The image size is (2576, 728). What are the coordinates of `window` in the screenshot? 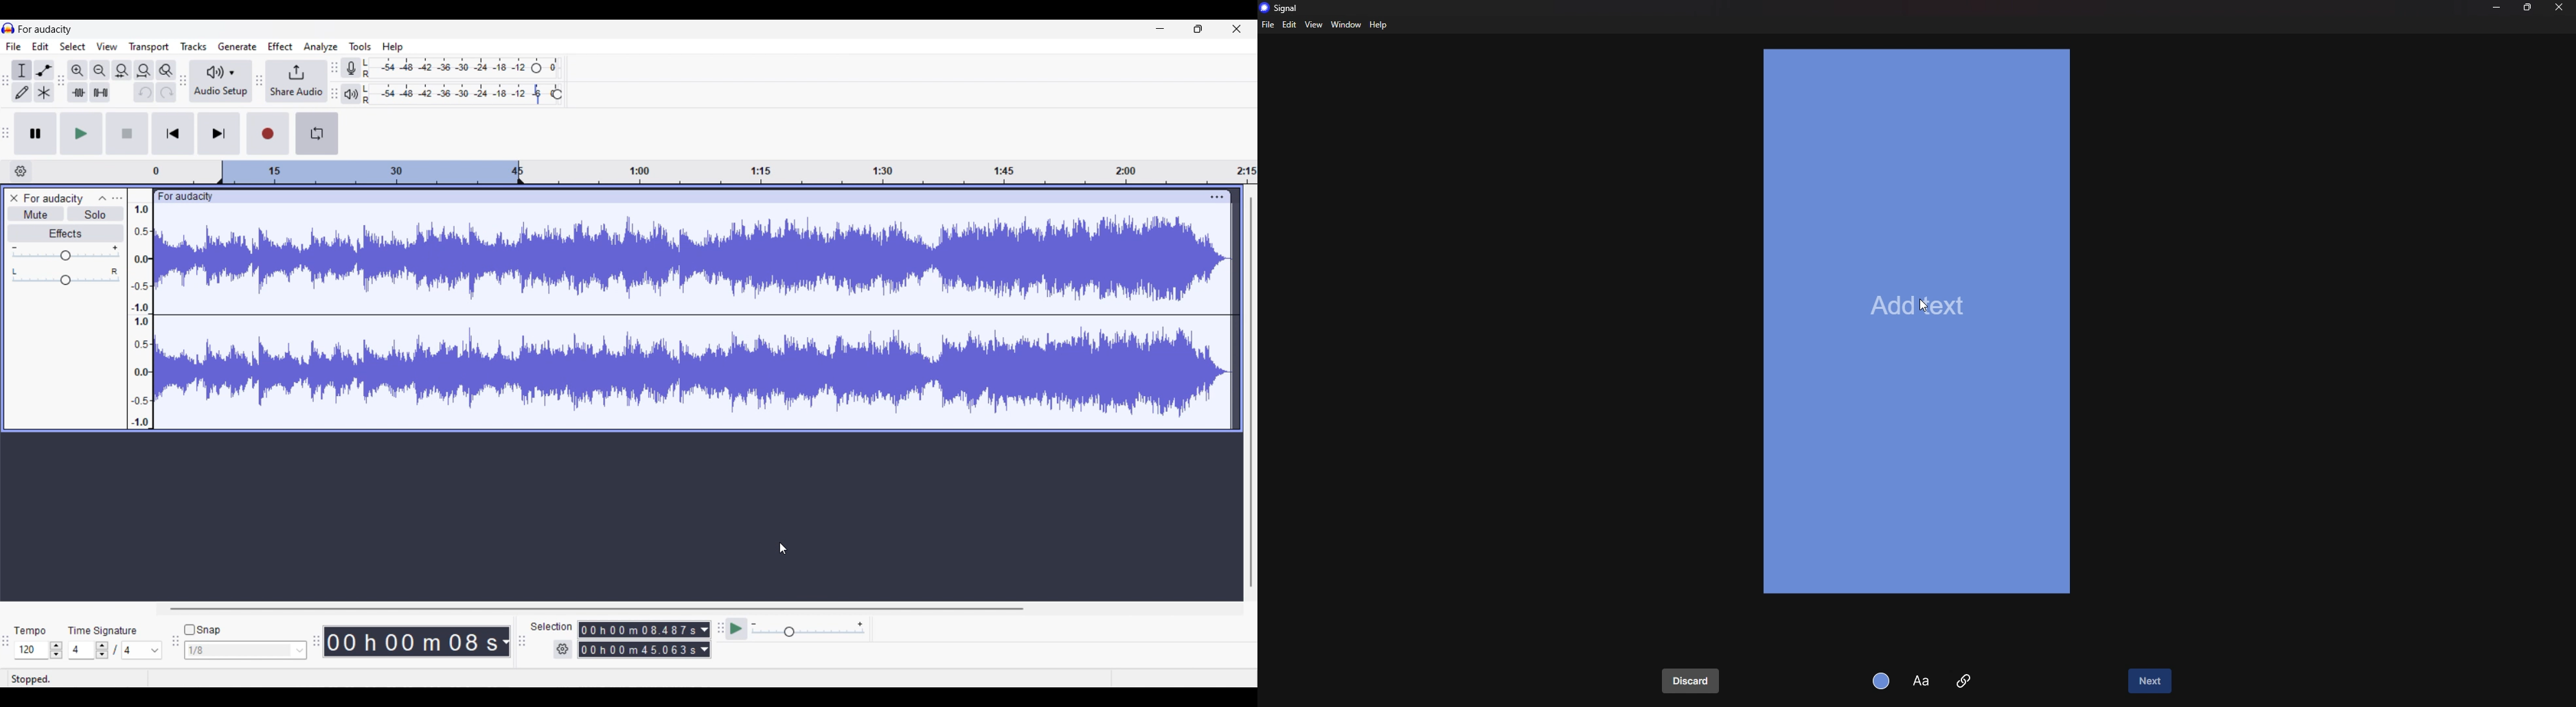 It's located at (1345, 25).